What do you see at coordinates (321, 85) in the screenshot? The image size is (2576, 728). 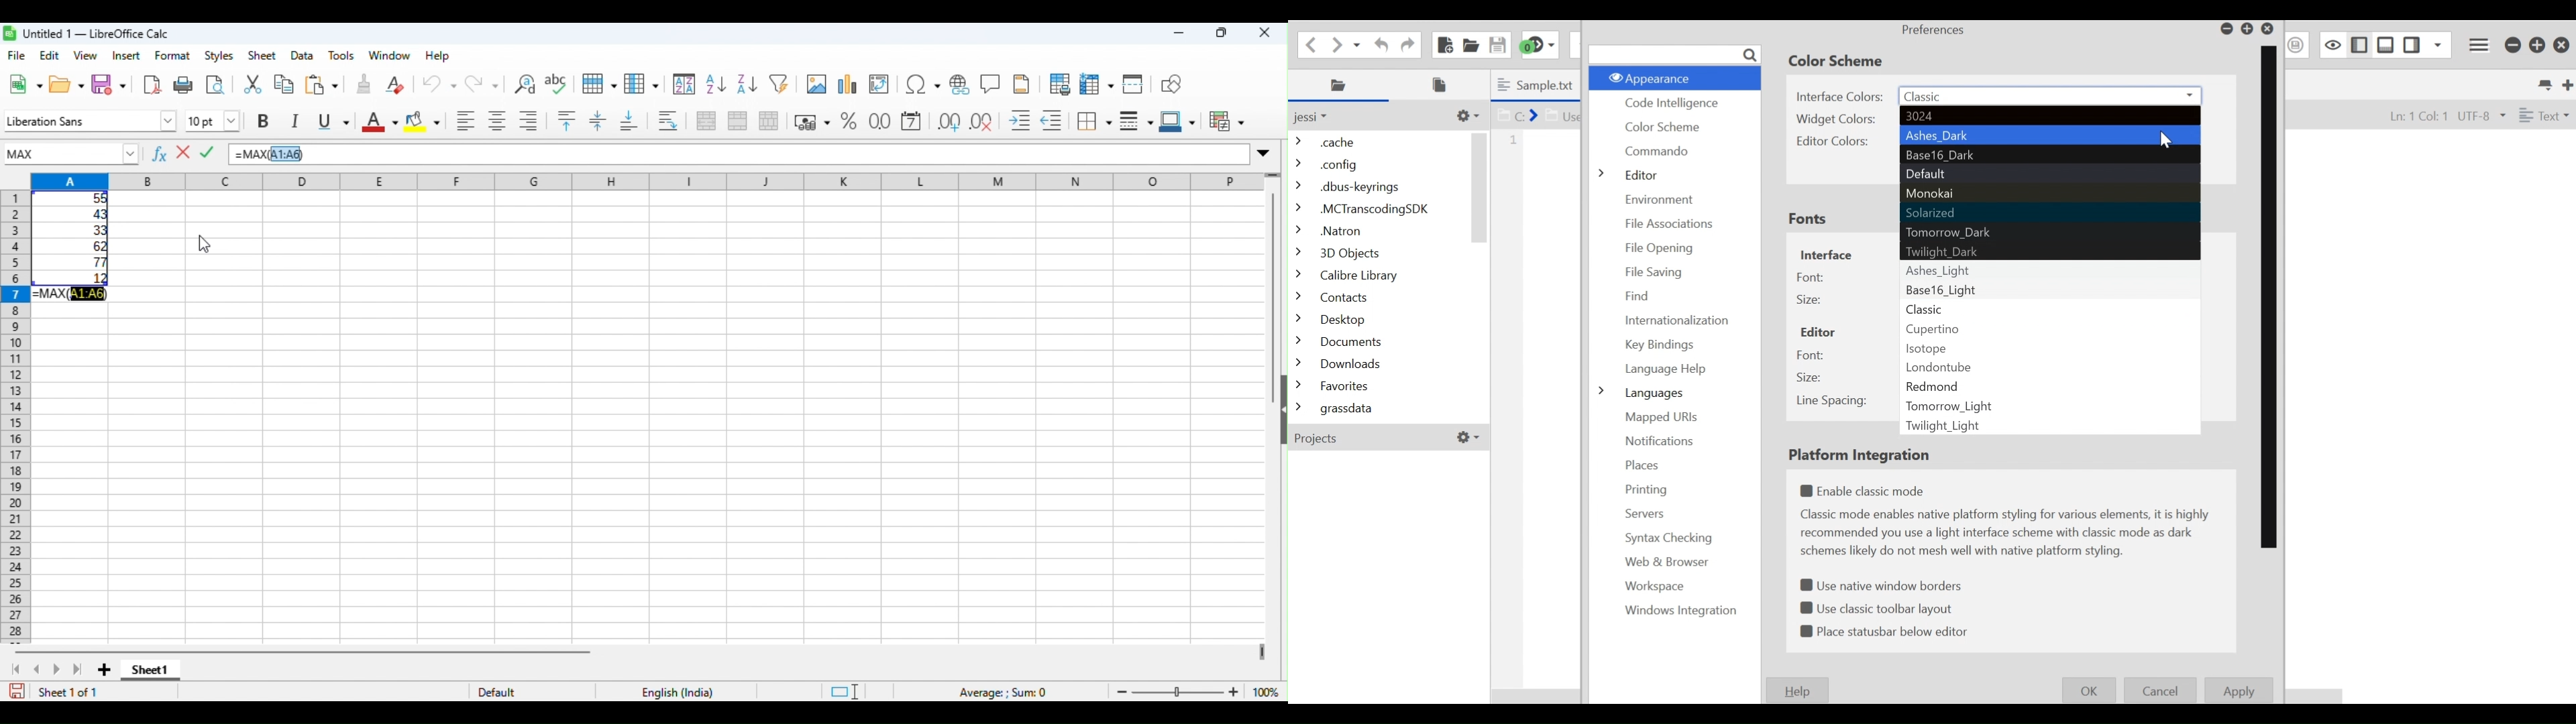 I see `paste` at bounding box center [321, 85].